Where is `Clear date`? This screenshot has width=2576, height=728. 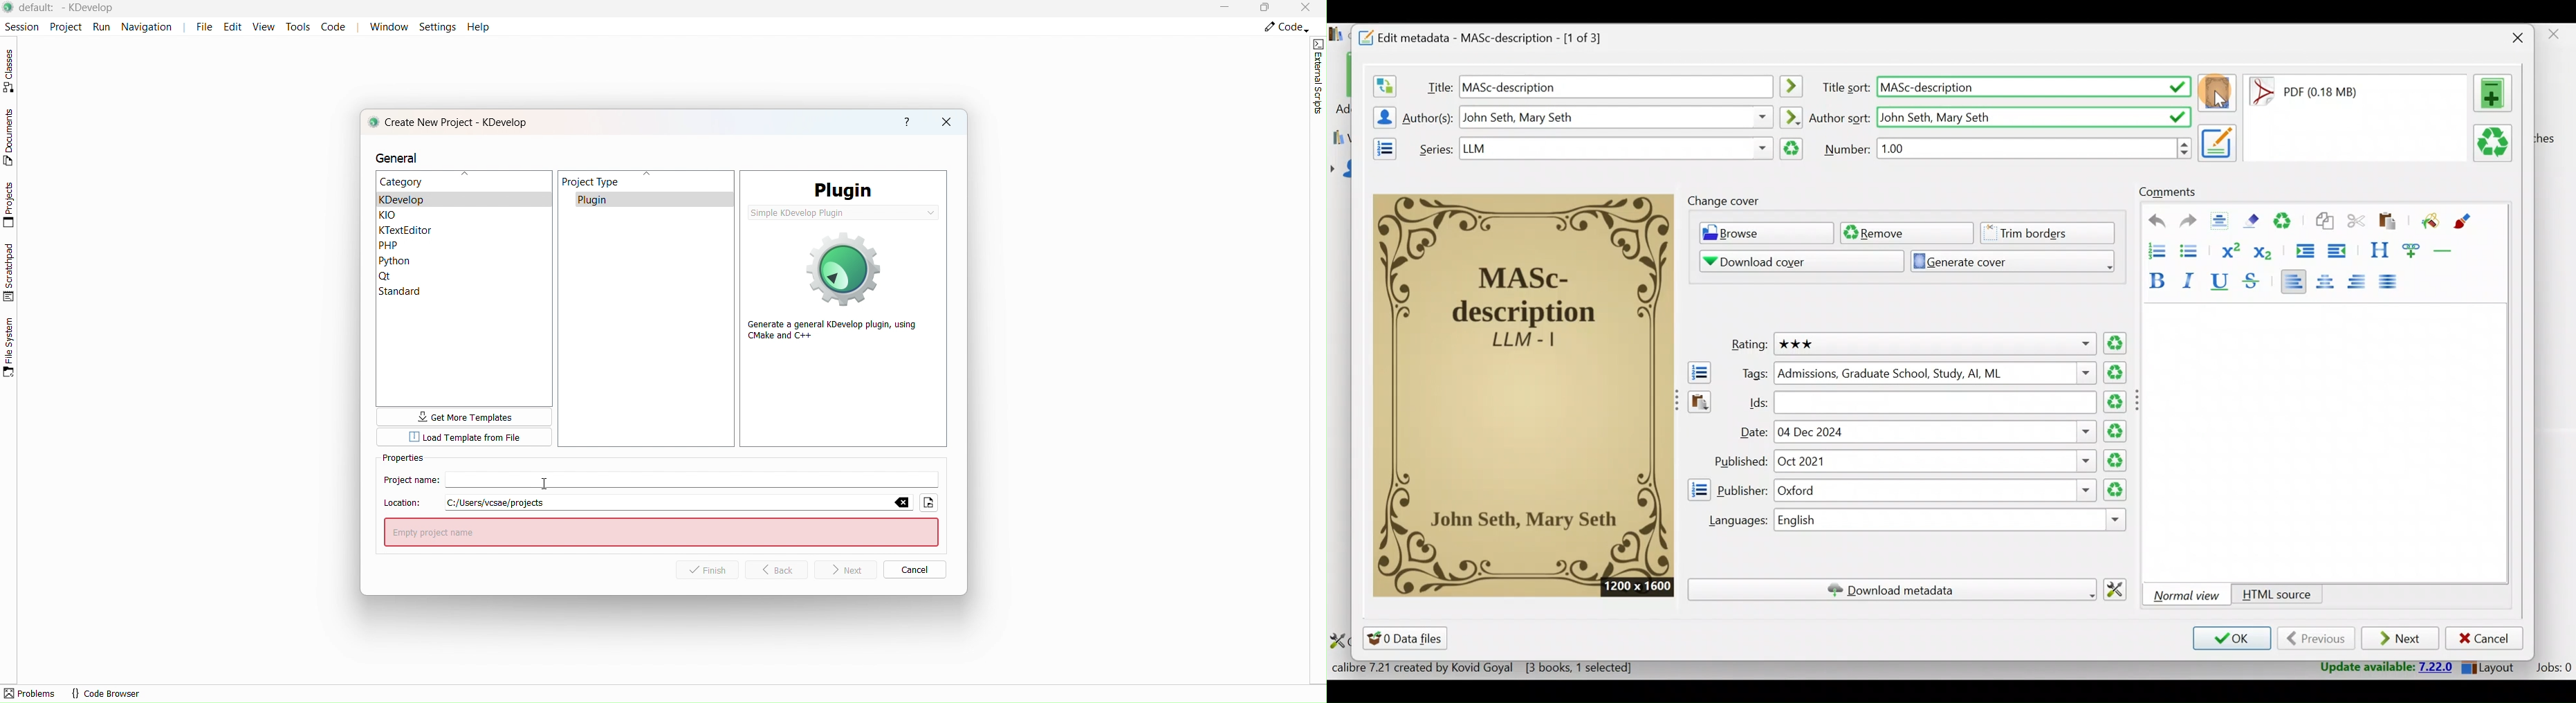 Clear date is located at coordinates (2117, 430).